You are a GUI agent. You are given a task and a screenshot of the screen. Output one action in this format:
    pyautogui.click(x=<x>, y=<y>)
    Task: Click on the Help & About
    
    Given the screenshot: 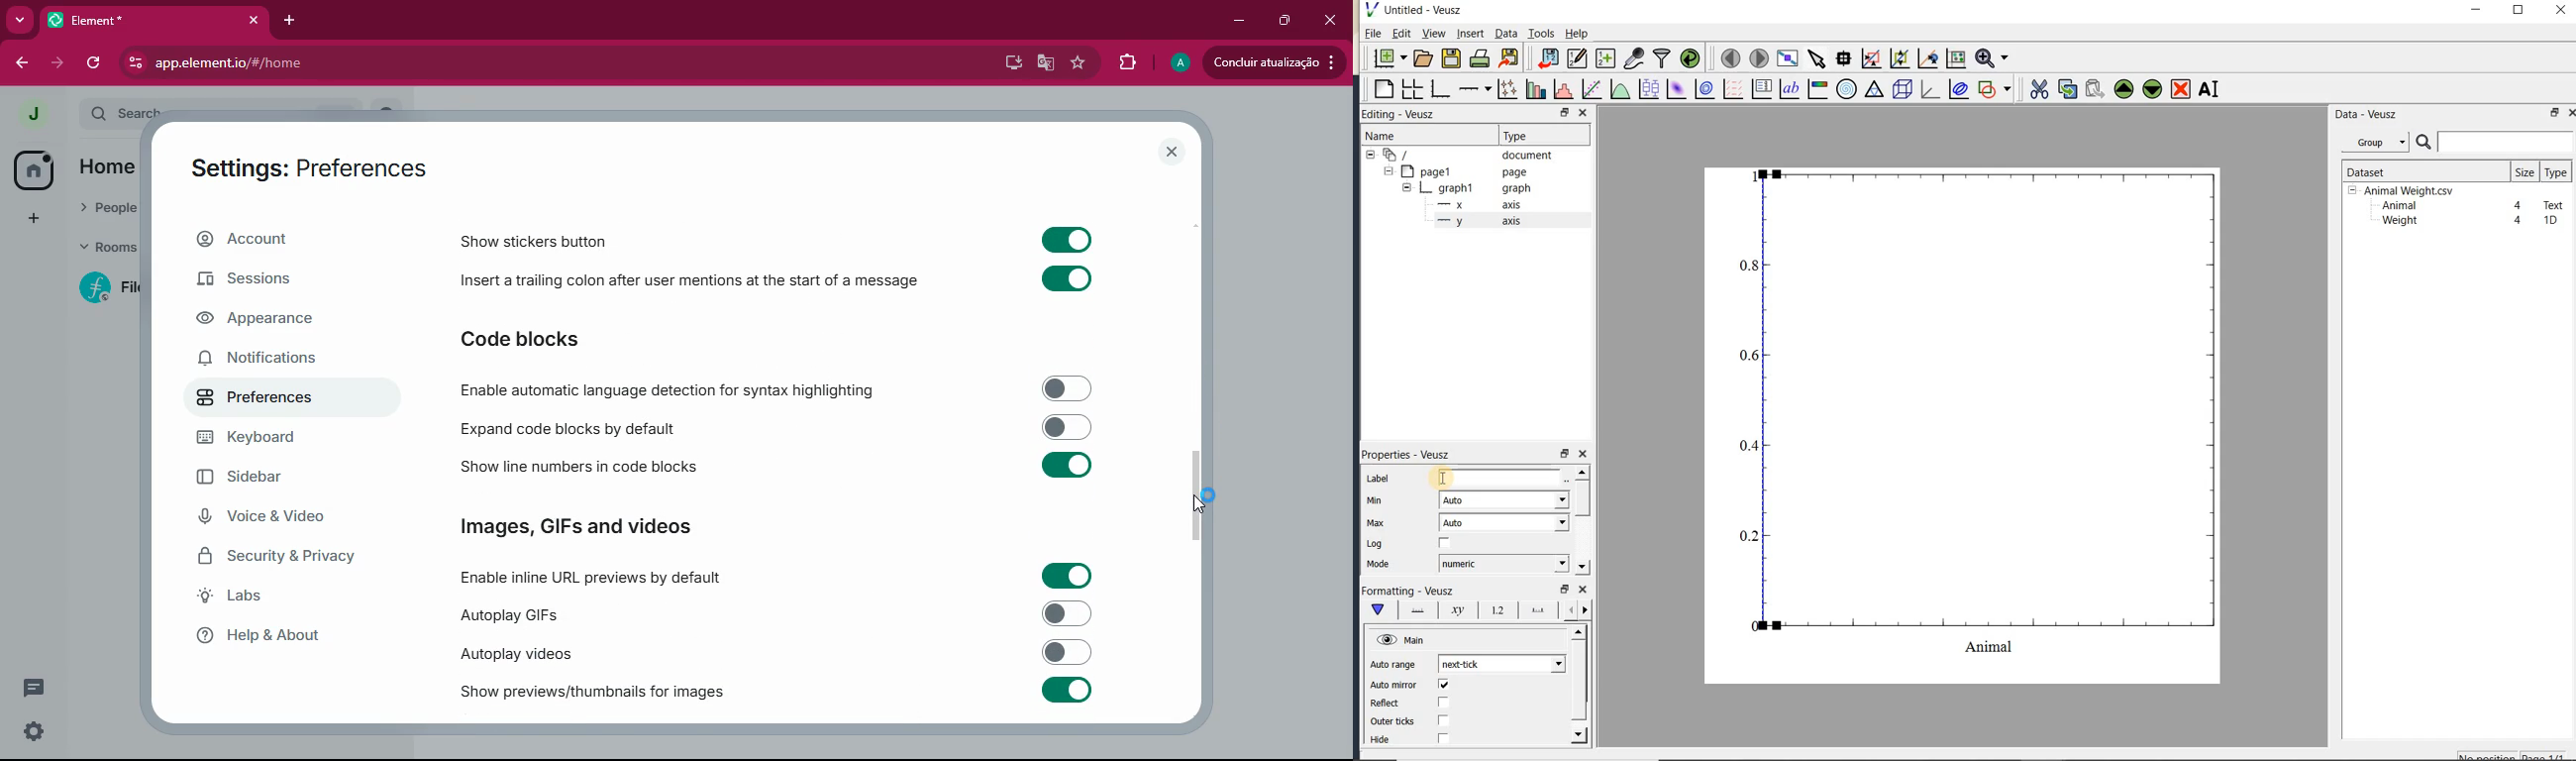 What is the action you would take?
    pyautogui.click(x=285, y=634)
    